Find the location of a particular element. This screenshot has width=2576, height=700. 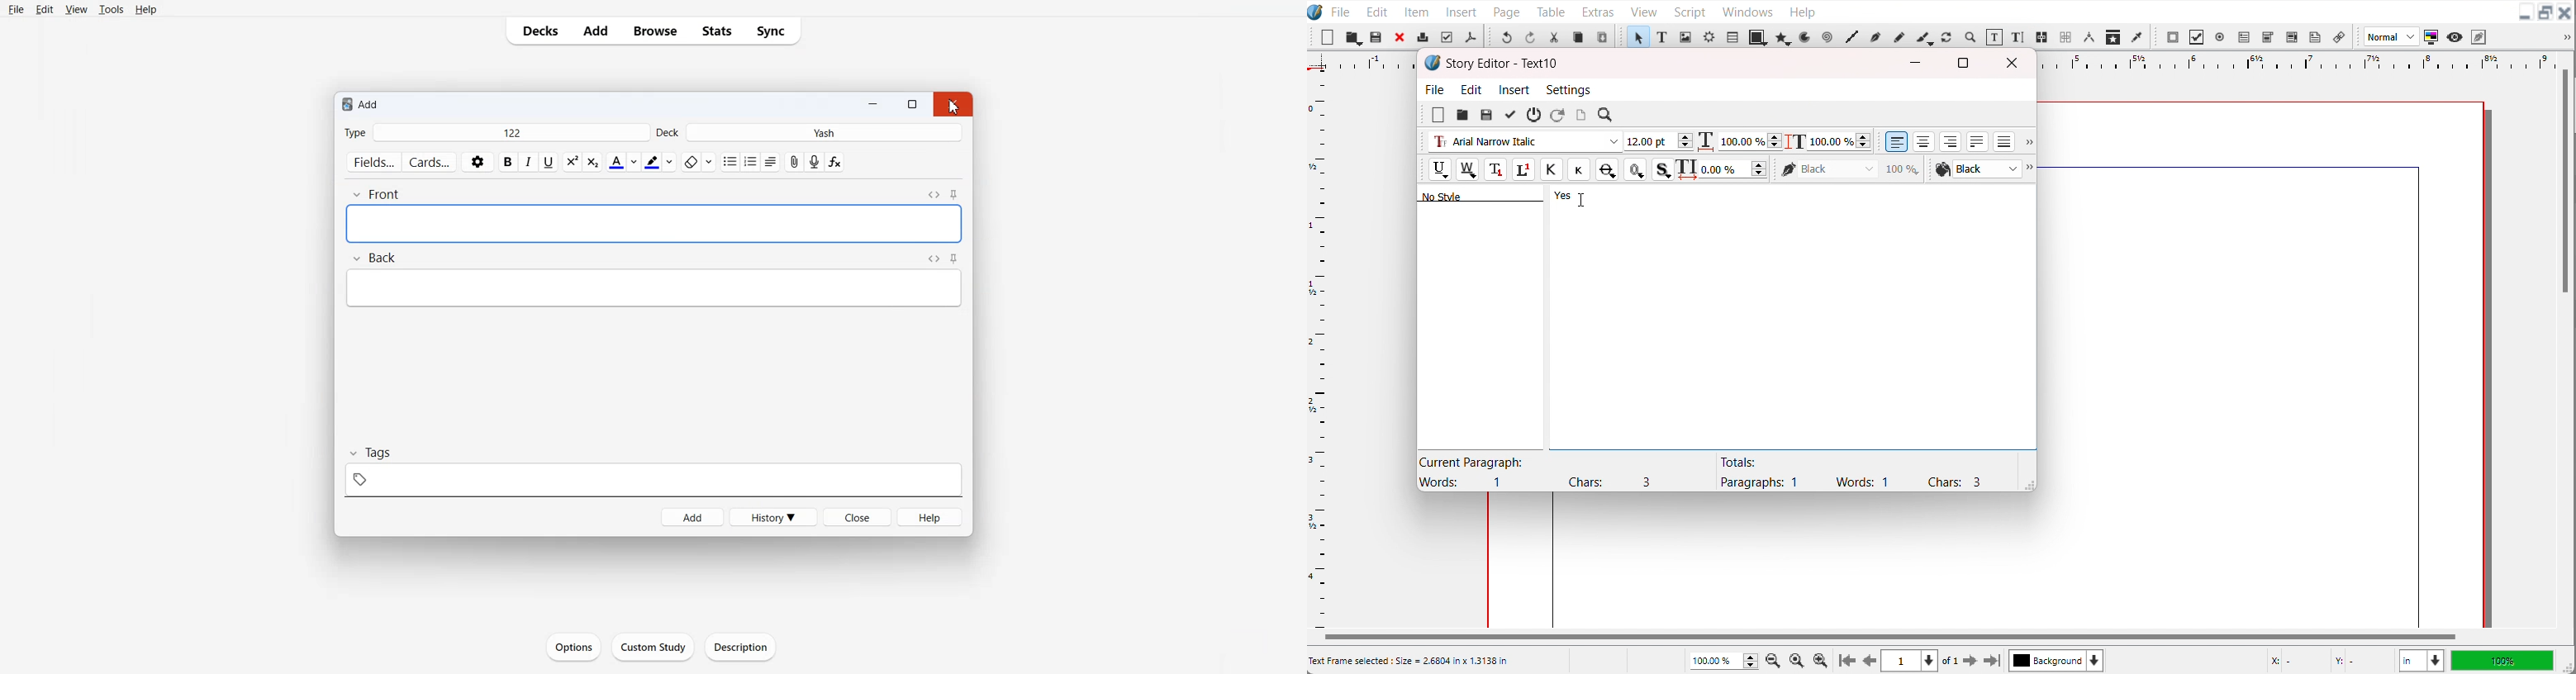

Unordered list is located at coordinates (729, 162).